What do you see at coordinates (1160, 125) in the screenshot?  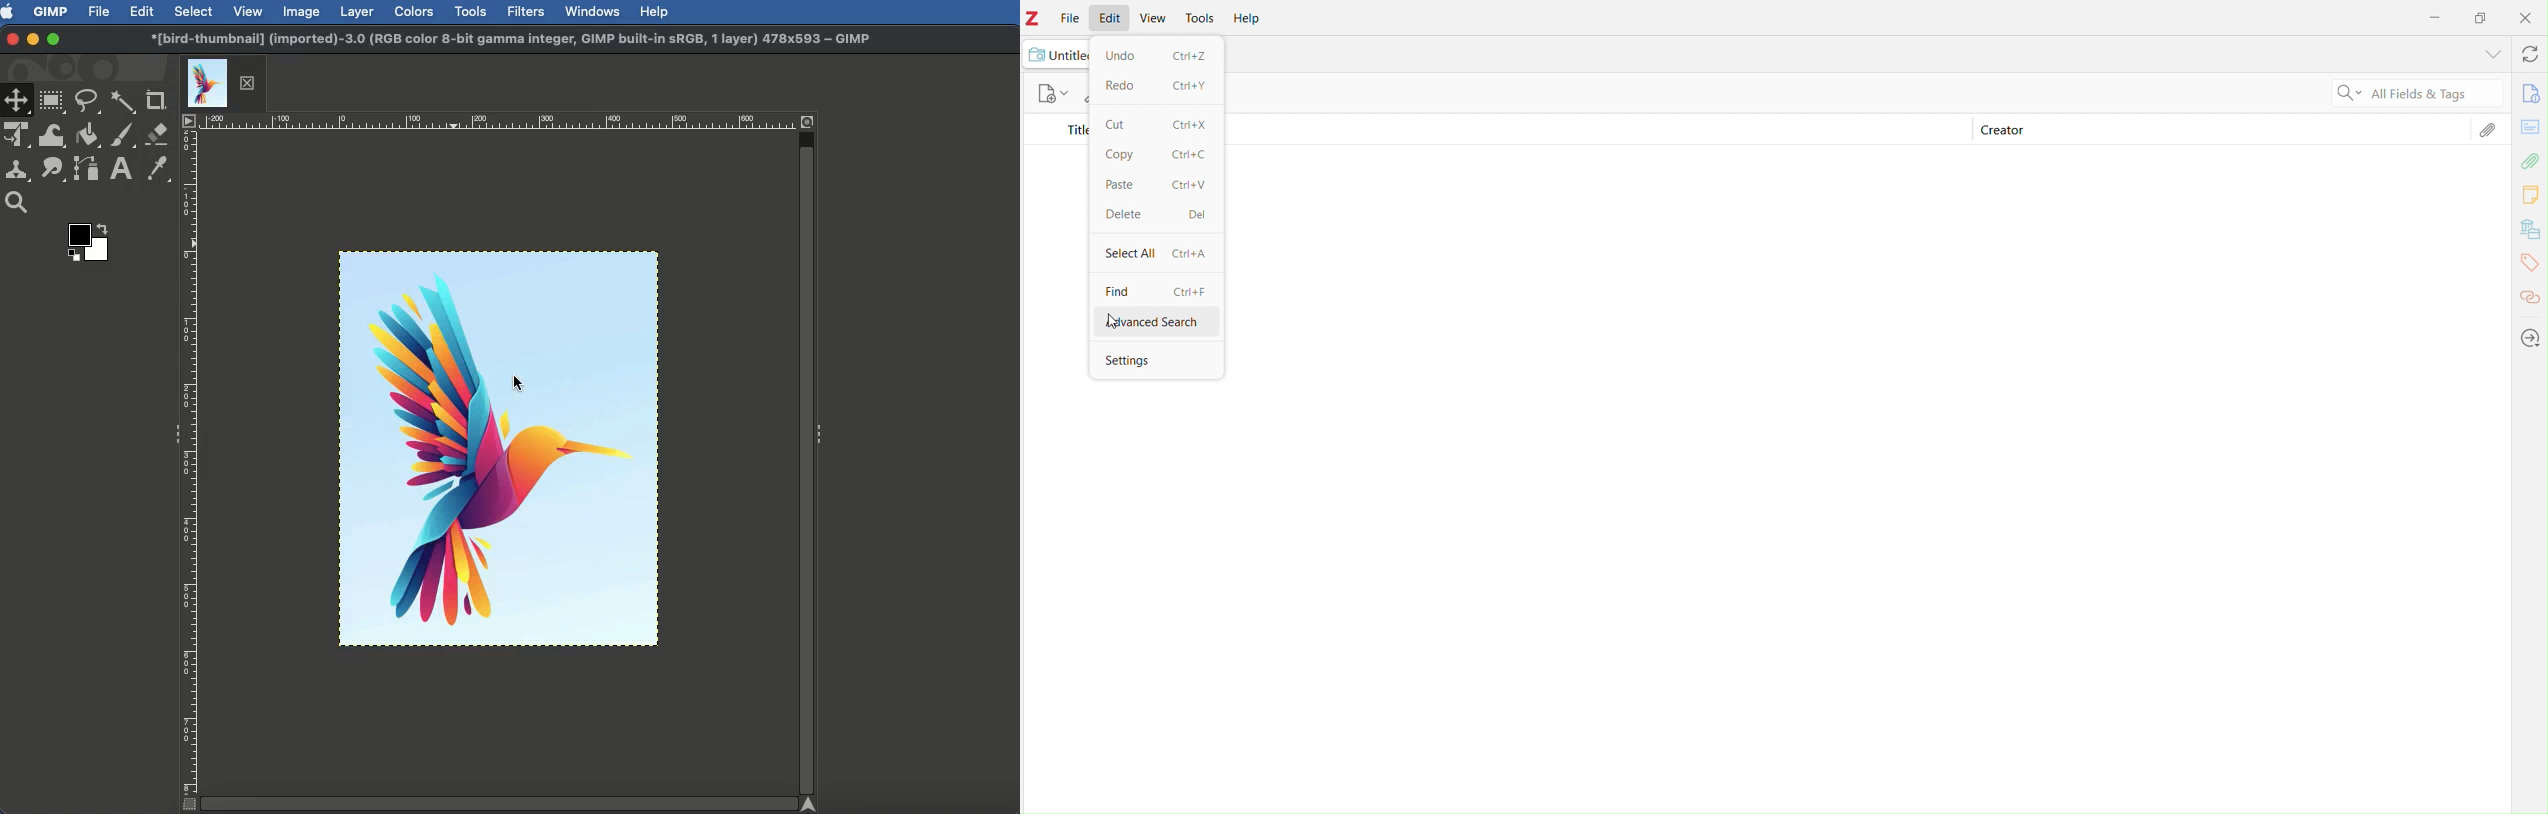 I see `Crtl` at bounding box center [1160, 125].